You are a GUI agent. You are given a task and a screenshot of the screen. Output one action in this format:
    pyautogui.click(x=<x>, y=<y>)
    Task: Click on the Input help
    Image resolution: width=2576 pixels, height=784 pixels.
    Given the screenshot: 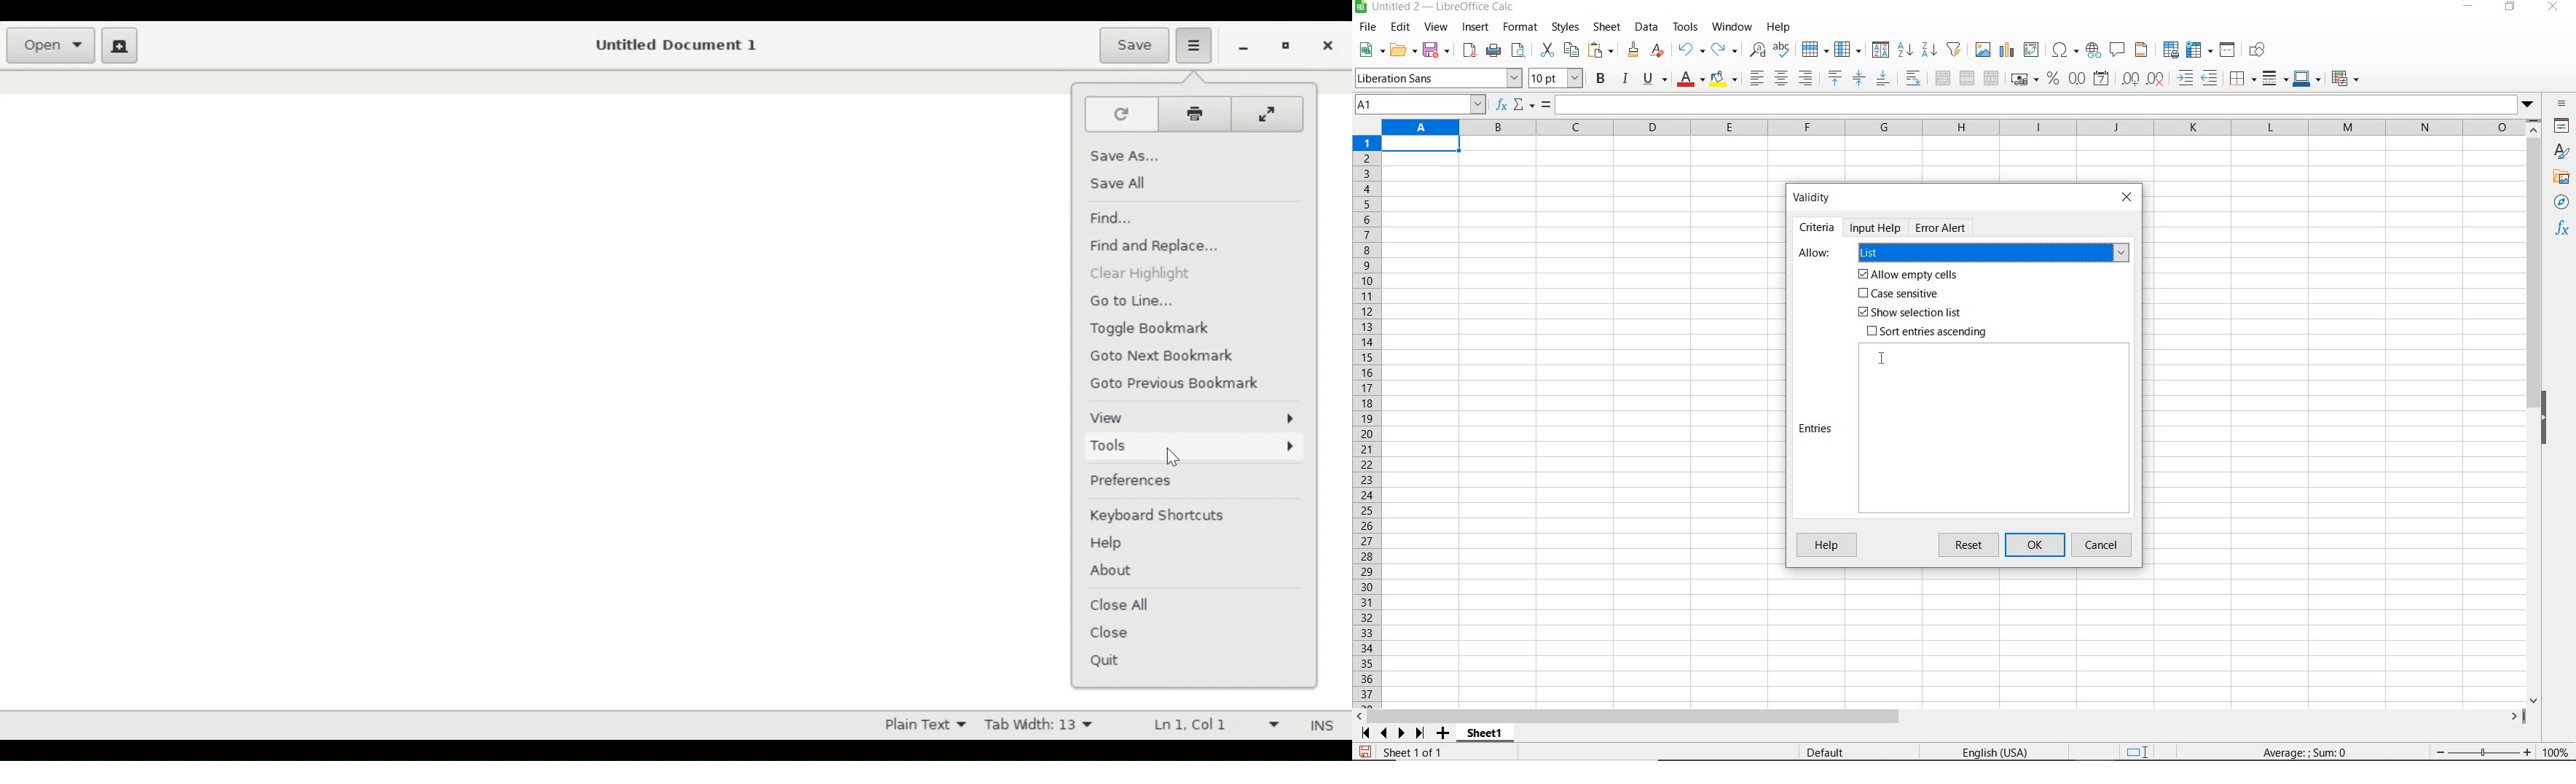 What is the action you would take?
    pyautogui.click(x=1877, y=227)
    